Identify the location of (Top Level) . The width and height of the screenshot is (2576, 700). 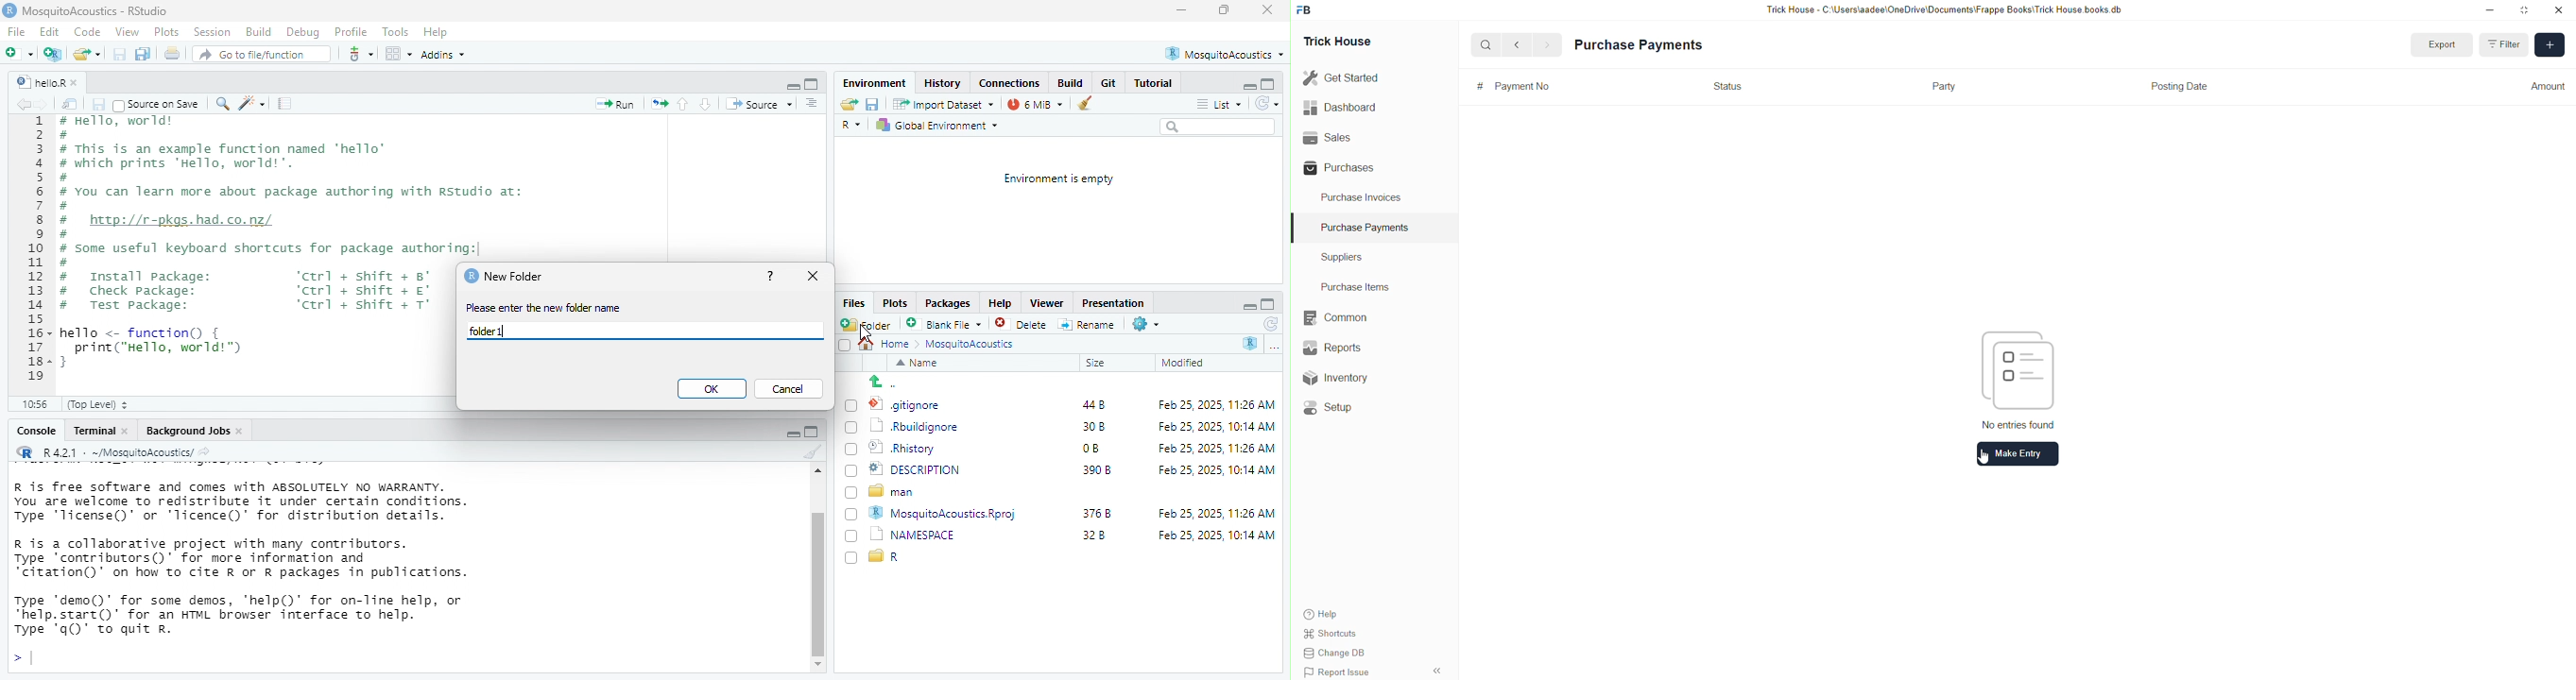
(105, 405).